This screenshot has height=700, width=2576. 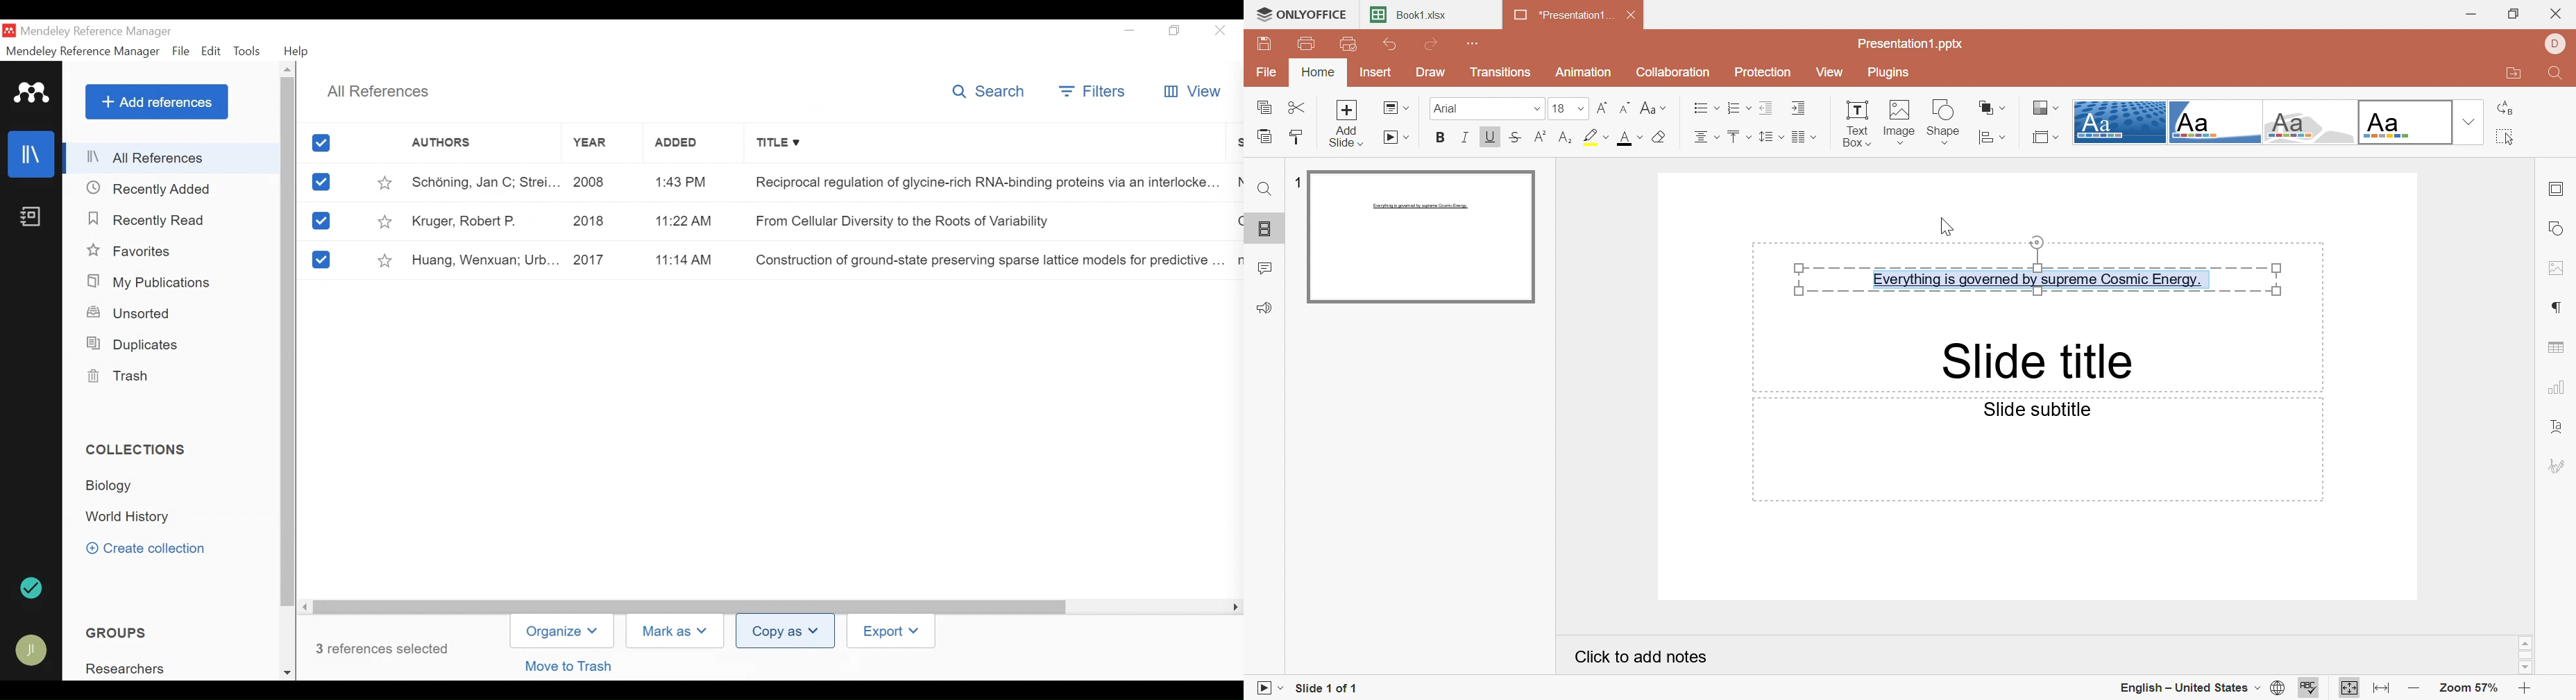 What do you see at coordinates (601, 259) in the screenshot?
I see `2017` at bounding box center [601, 259].